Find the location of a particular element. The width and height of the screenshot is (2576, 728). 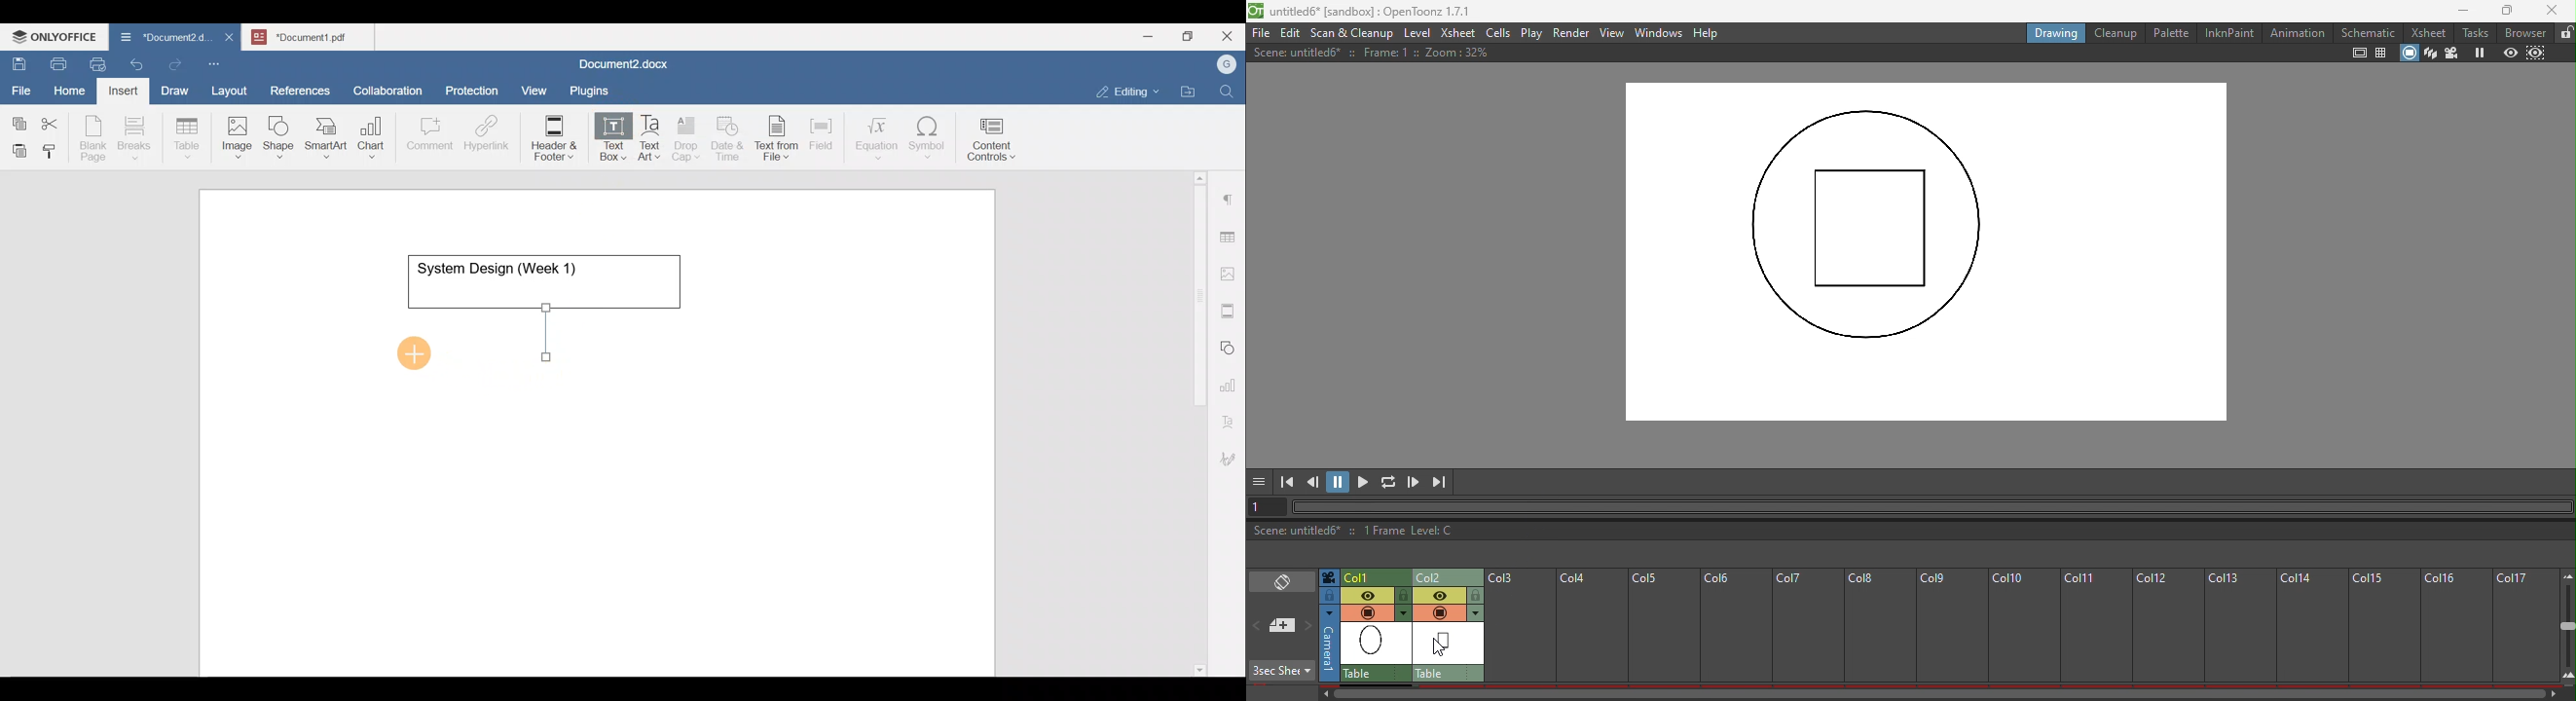

Lock toggle is located at coordinates (1405, 596).